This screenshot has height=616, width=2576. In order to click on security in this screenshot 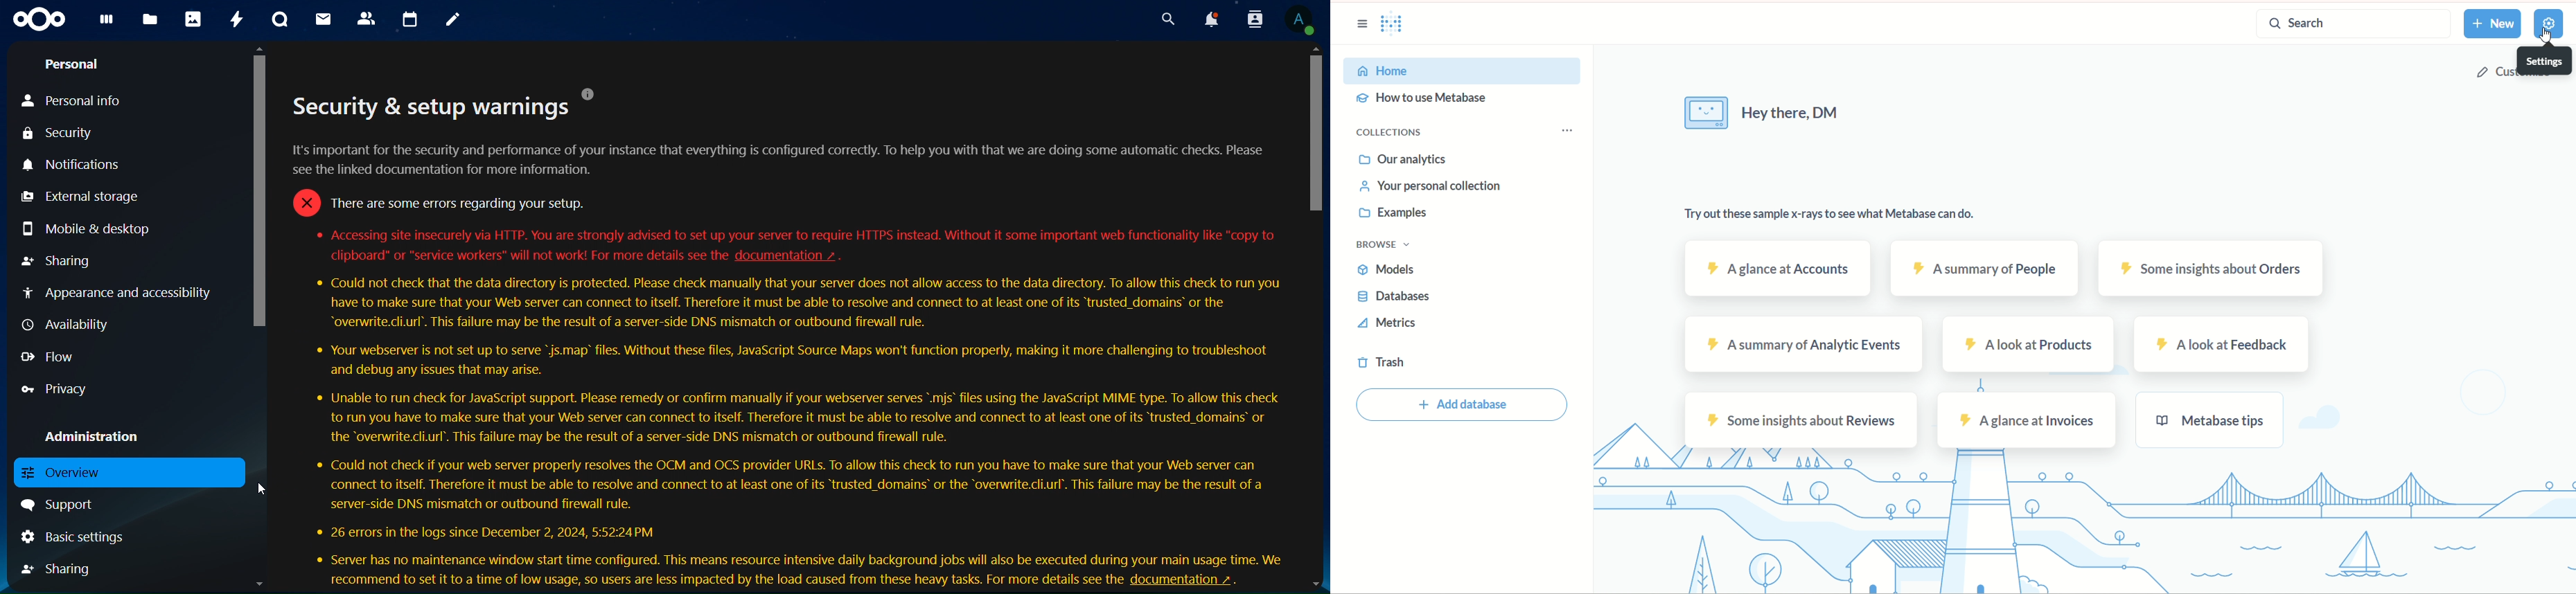, I will do `click(70, 133)`.